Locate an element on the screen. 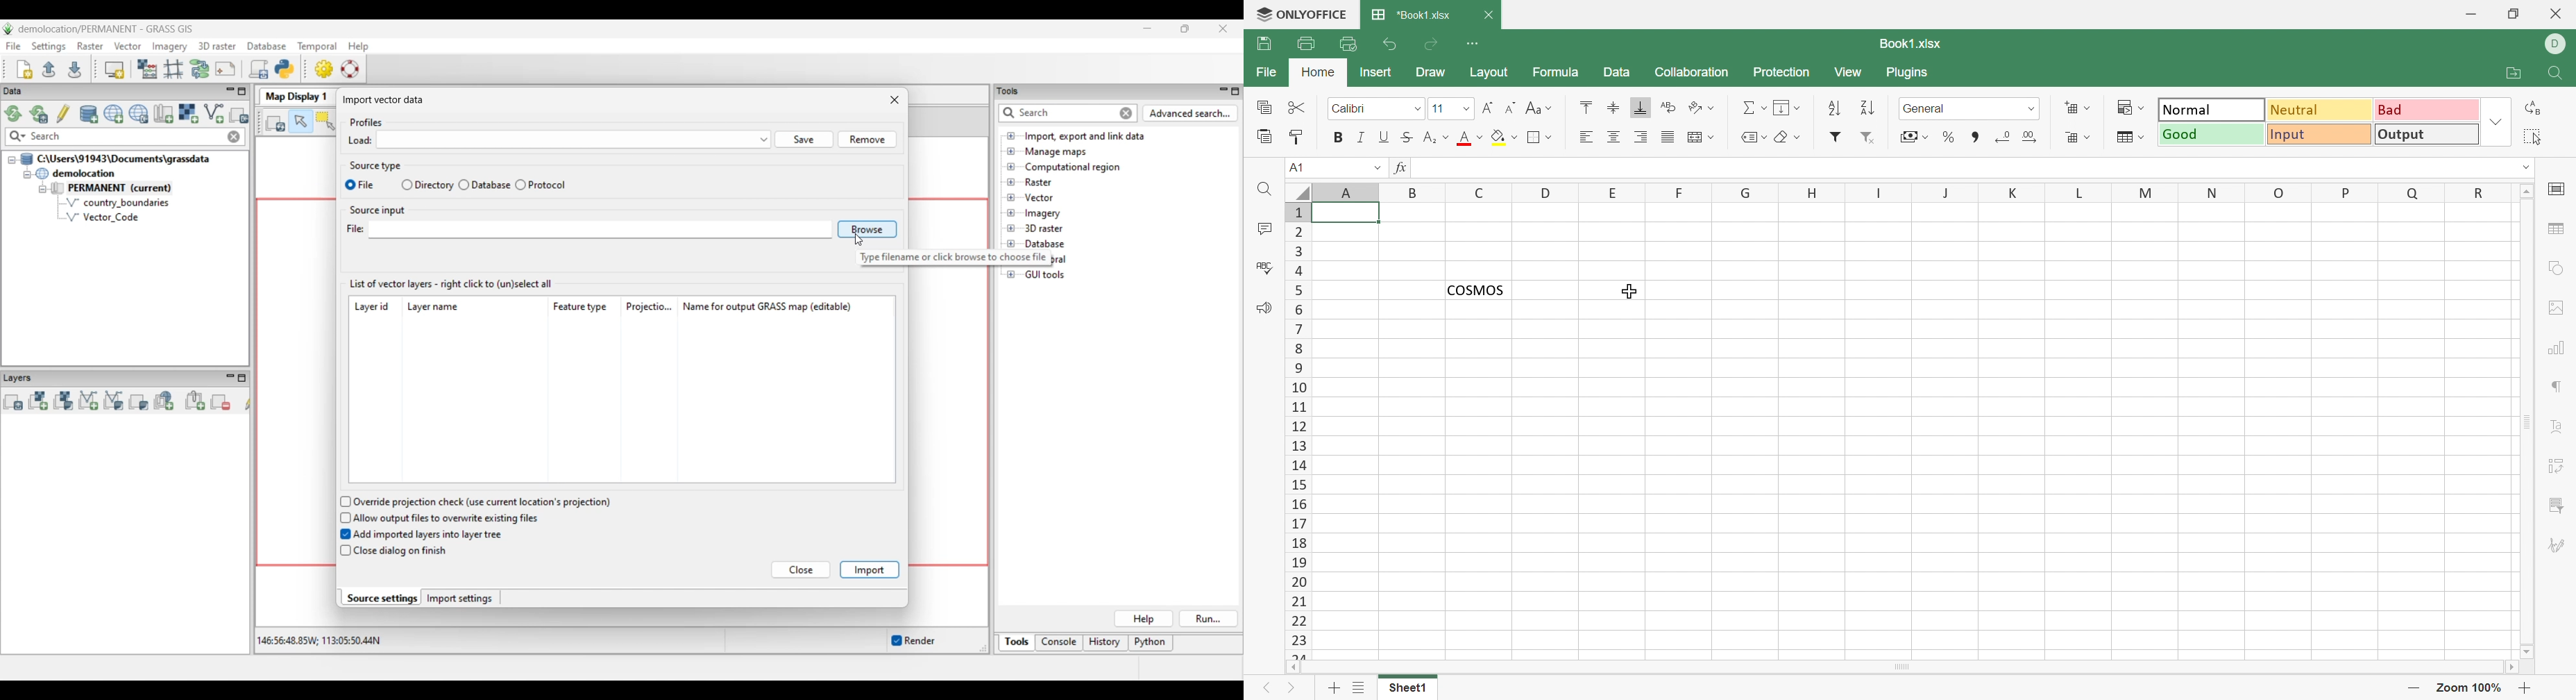  Scroll up is located at coordinates (2527, 190).